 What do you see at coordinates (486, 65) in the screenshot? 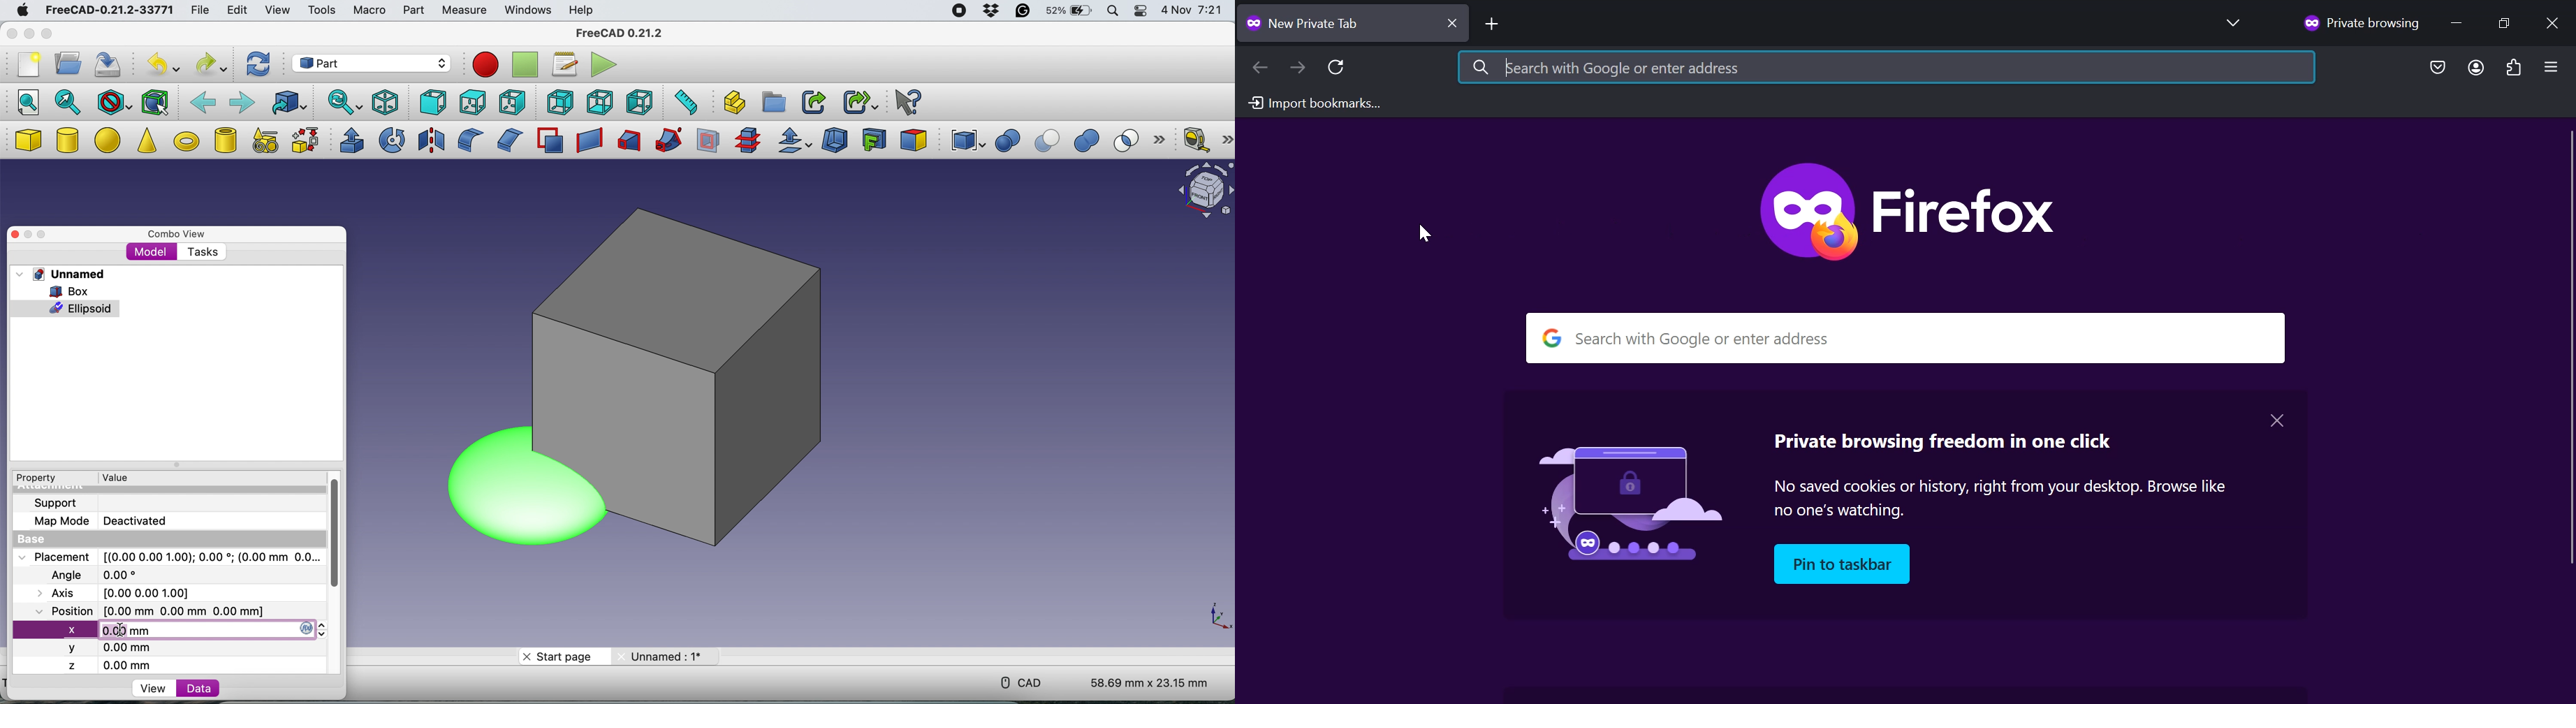
I see `record macros` at bounding box center [486, 65].